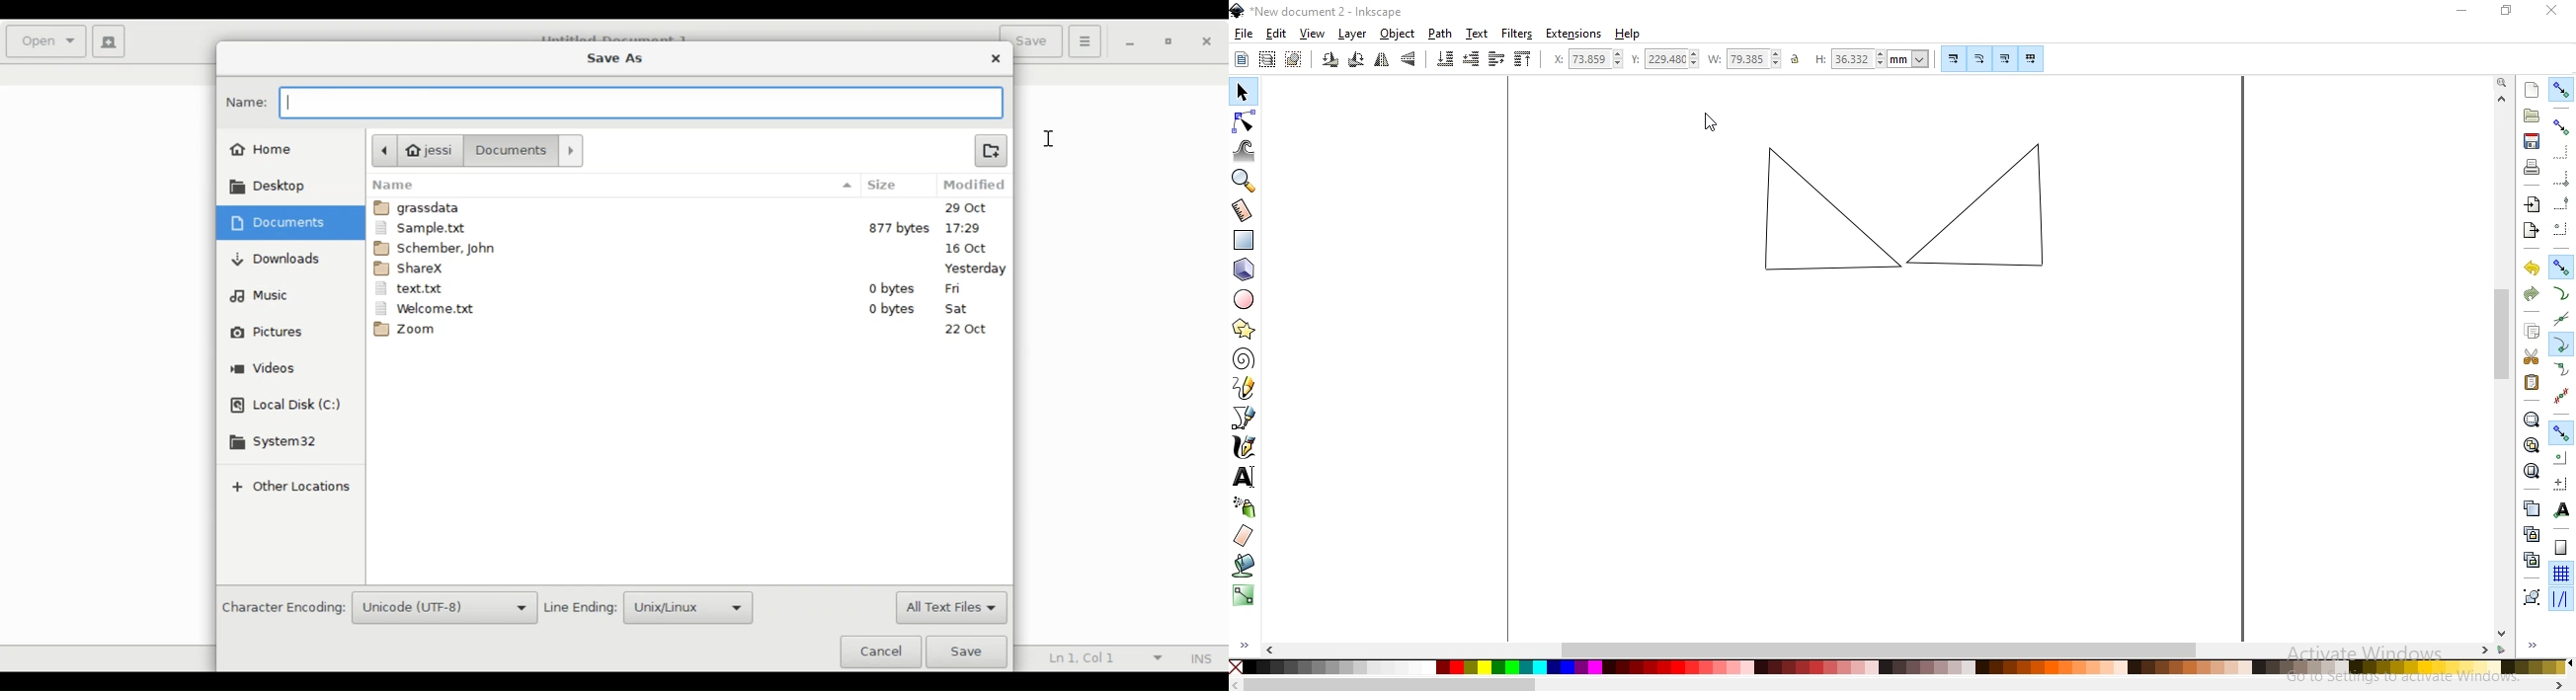 This screenshot has width=2576, height=700. Describe the element at coordinates (1244, 92) in the screenshot. I see `select and transform objects` at that location.